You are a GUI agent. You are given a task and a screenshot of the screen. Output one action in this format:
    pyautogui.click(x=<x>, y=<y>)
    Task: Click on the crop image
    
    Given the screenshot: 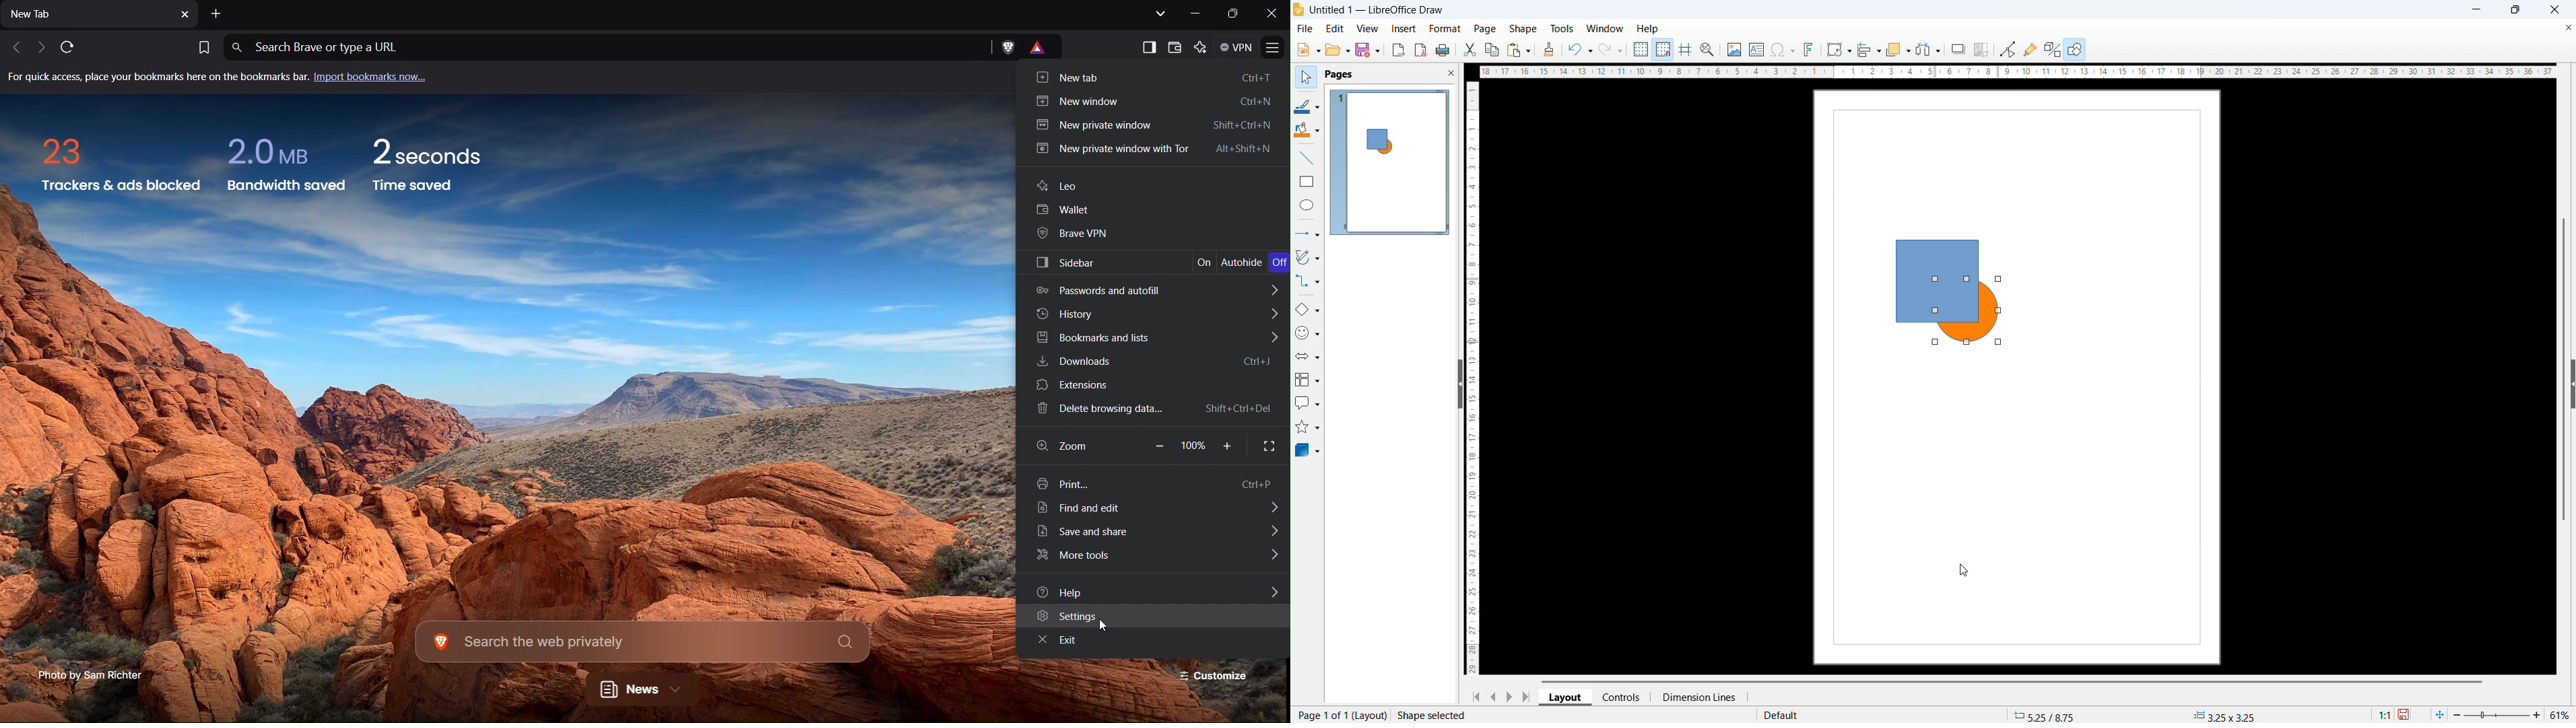 What is the action you would take?
    pyautogui.click(x=1982, y=50)
    